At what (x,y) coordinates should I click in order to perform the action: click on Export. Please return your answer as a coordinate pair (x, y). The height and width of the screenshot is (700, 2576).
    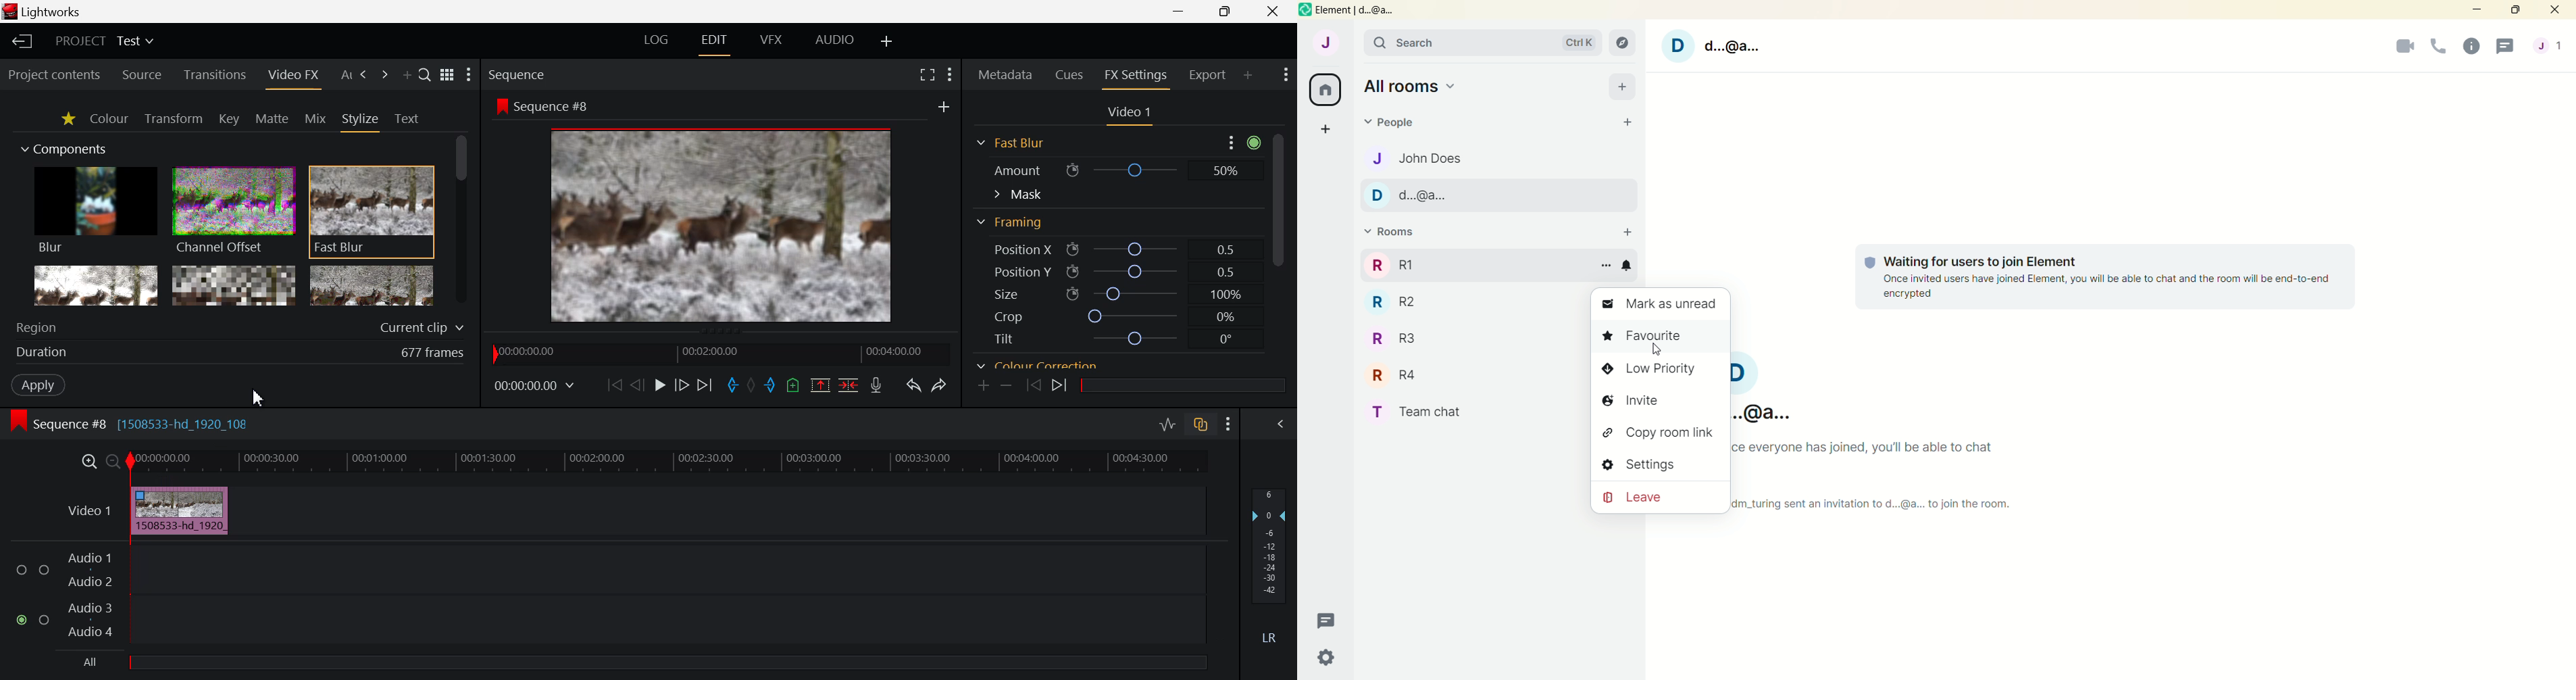
    Looking at the image, I should click on (1209, 74).